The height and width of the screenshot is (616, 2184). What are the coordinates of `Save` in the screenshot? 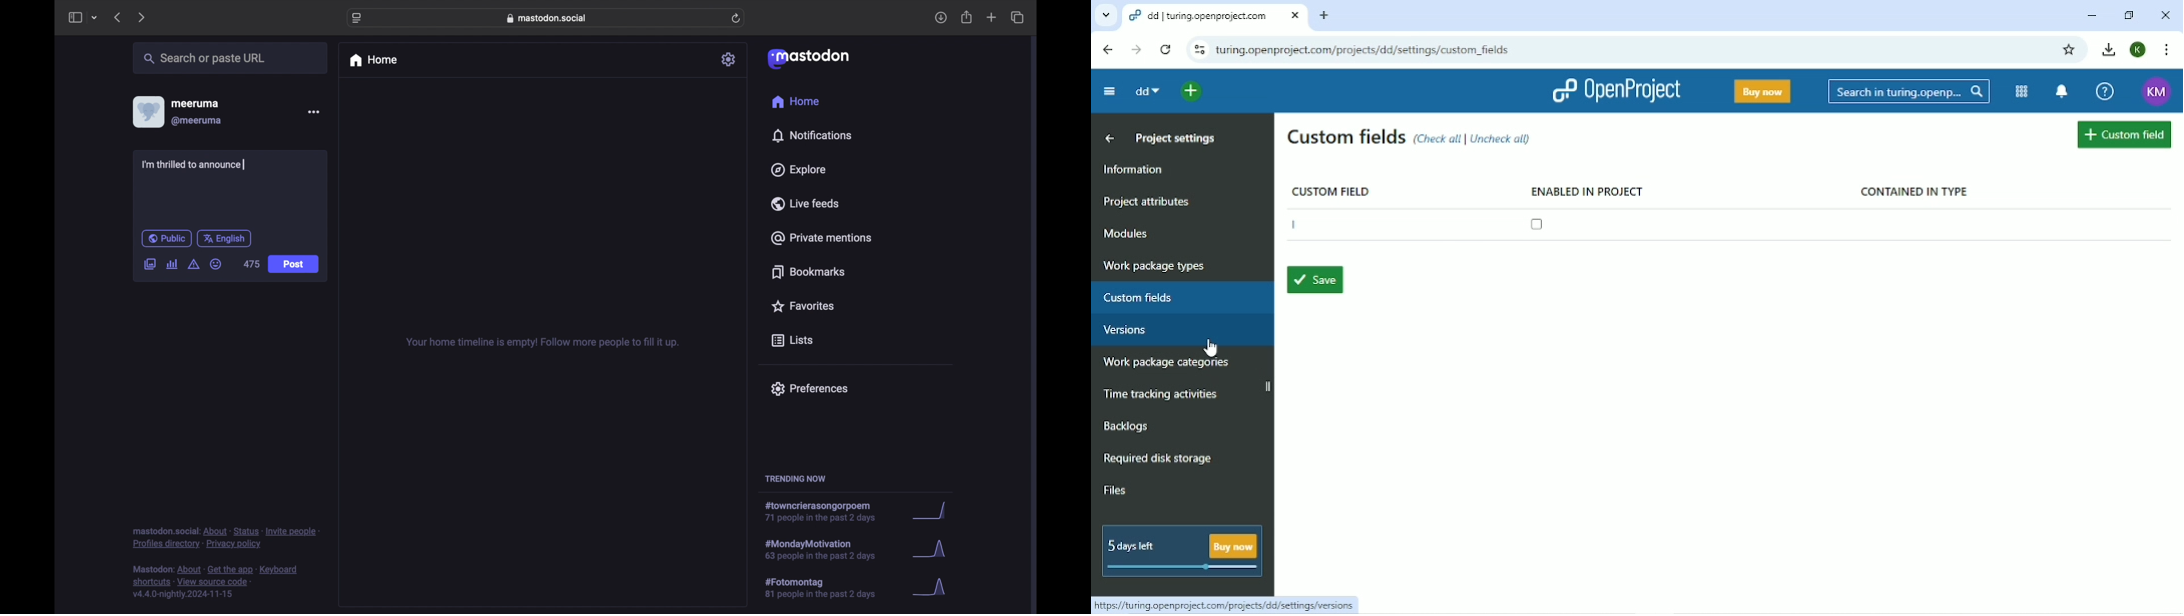 It's located at (1313, 280).